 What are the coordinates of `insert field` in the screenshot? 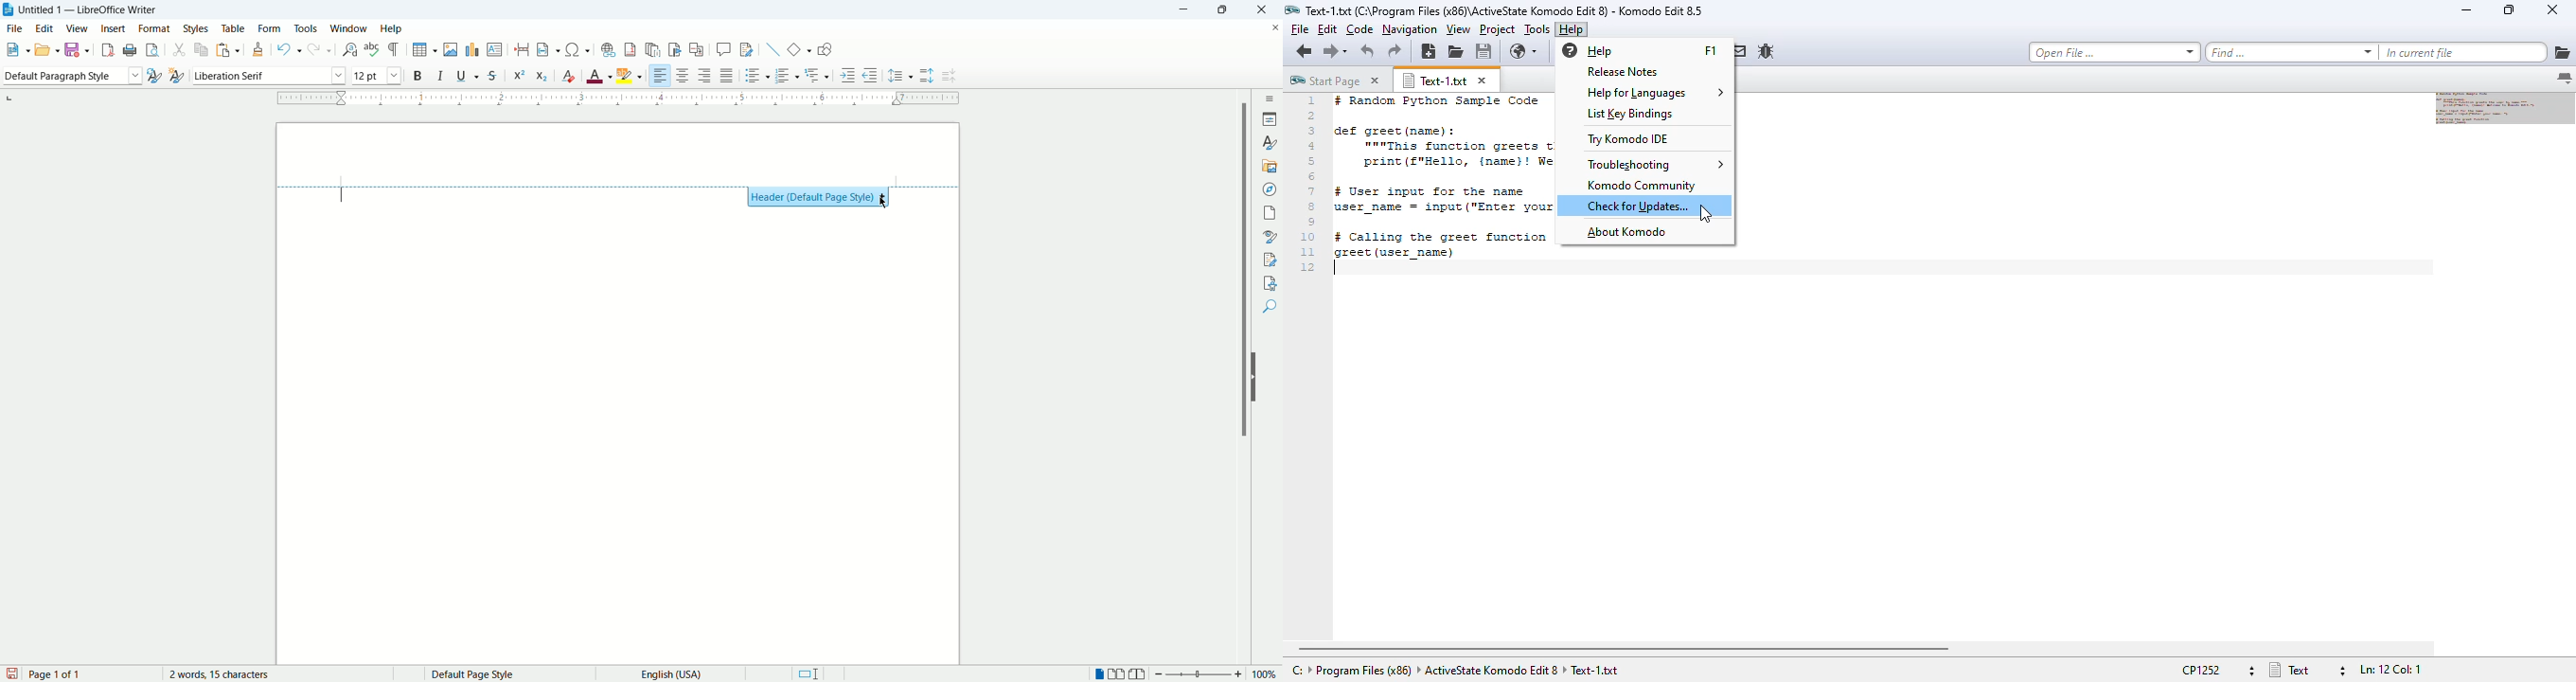 It's located at (545, 50).